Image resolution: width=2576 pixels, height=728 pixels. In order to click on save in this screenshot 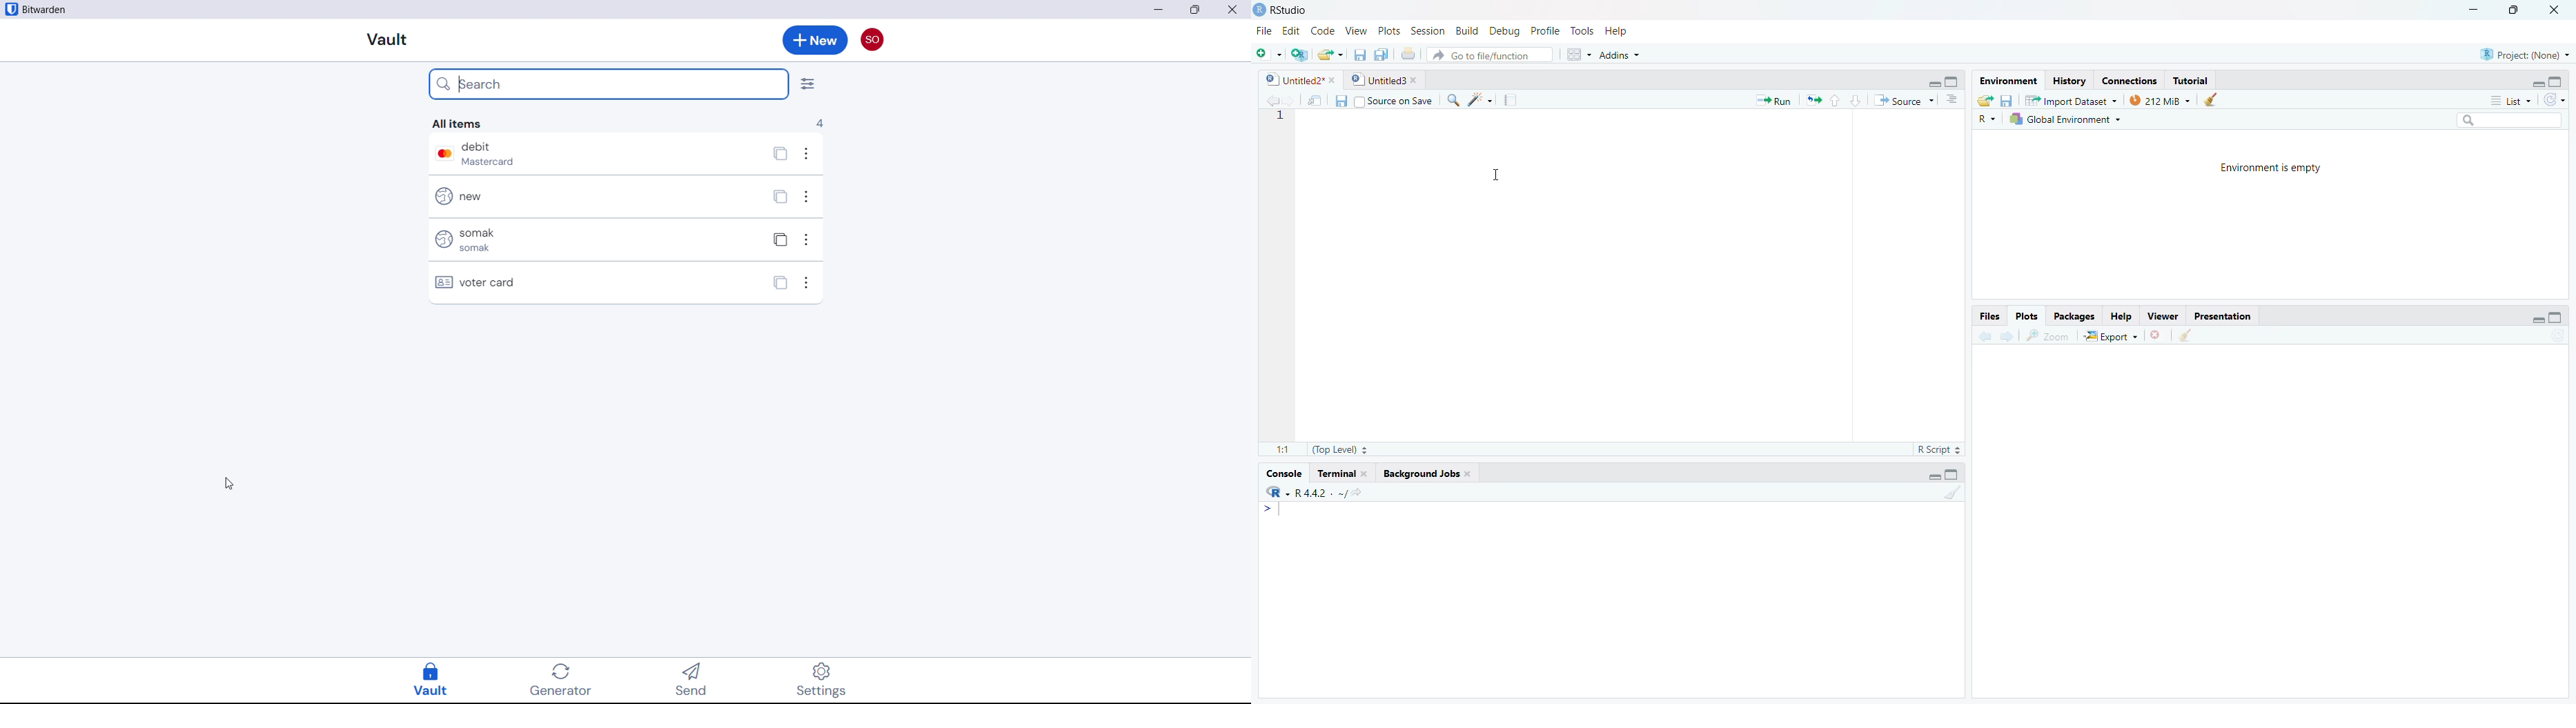, I will do `click(1339, 100)`.